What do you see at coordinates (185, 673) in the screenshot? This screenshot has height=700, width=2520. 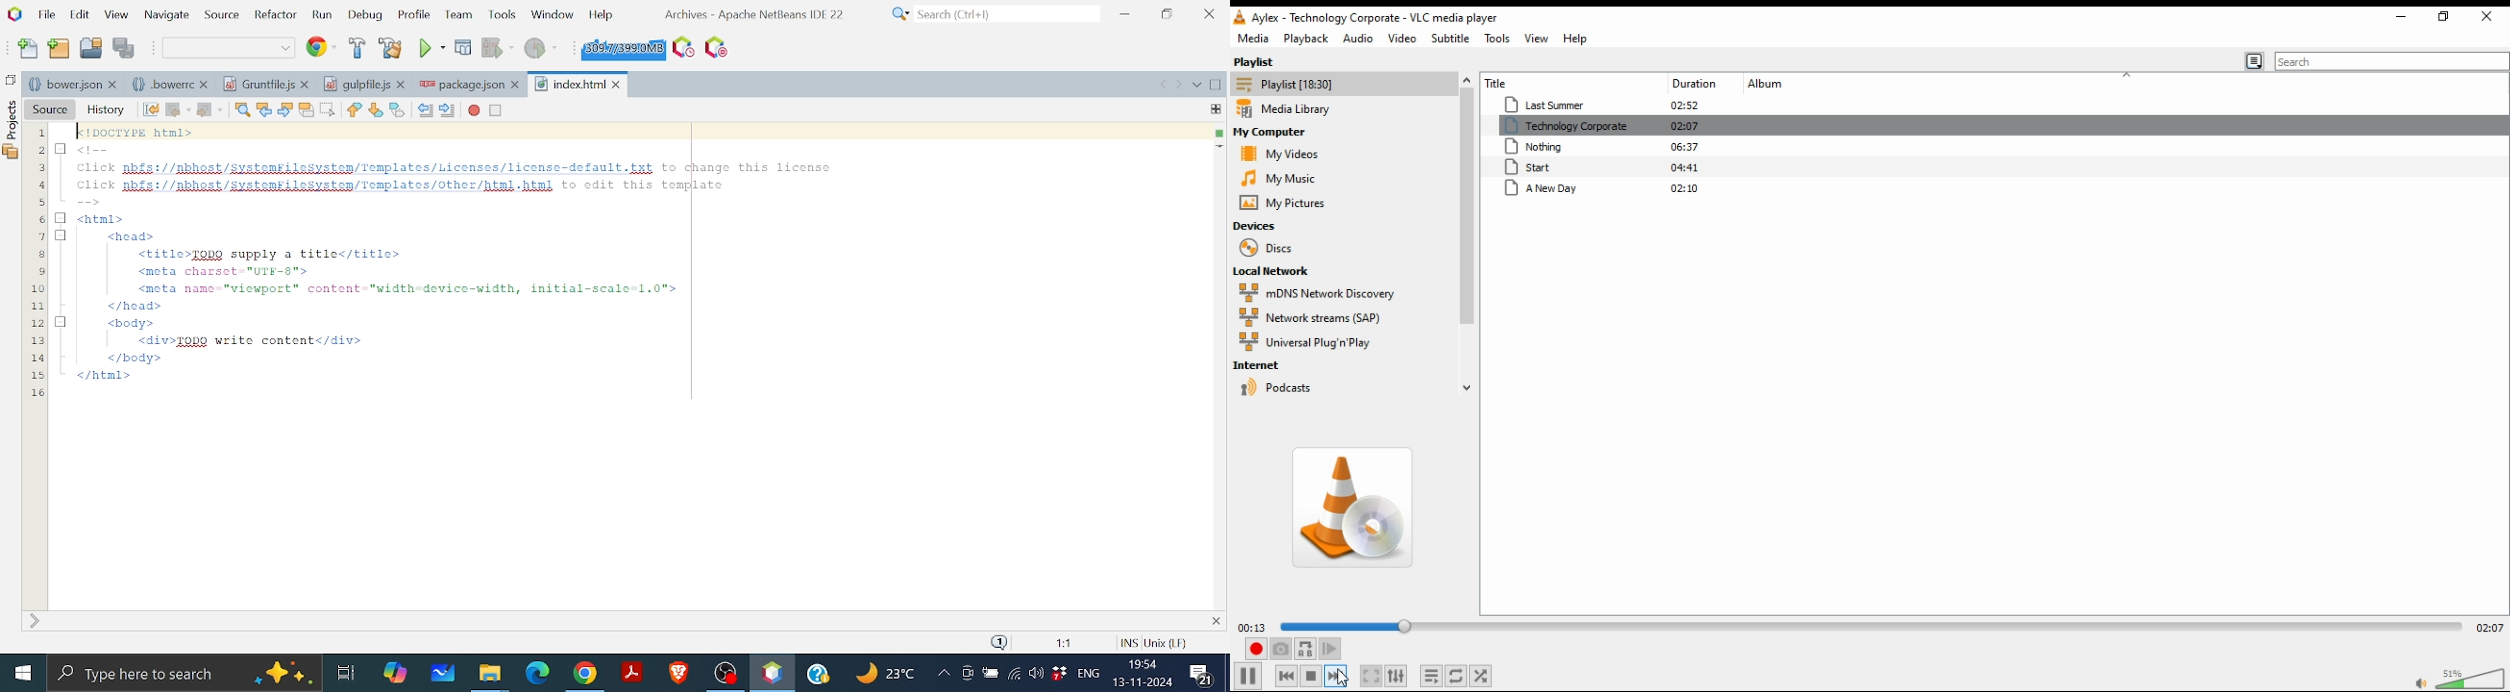 I see `Type here to search` at bounding box center [185, 673].